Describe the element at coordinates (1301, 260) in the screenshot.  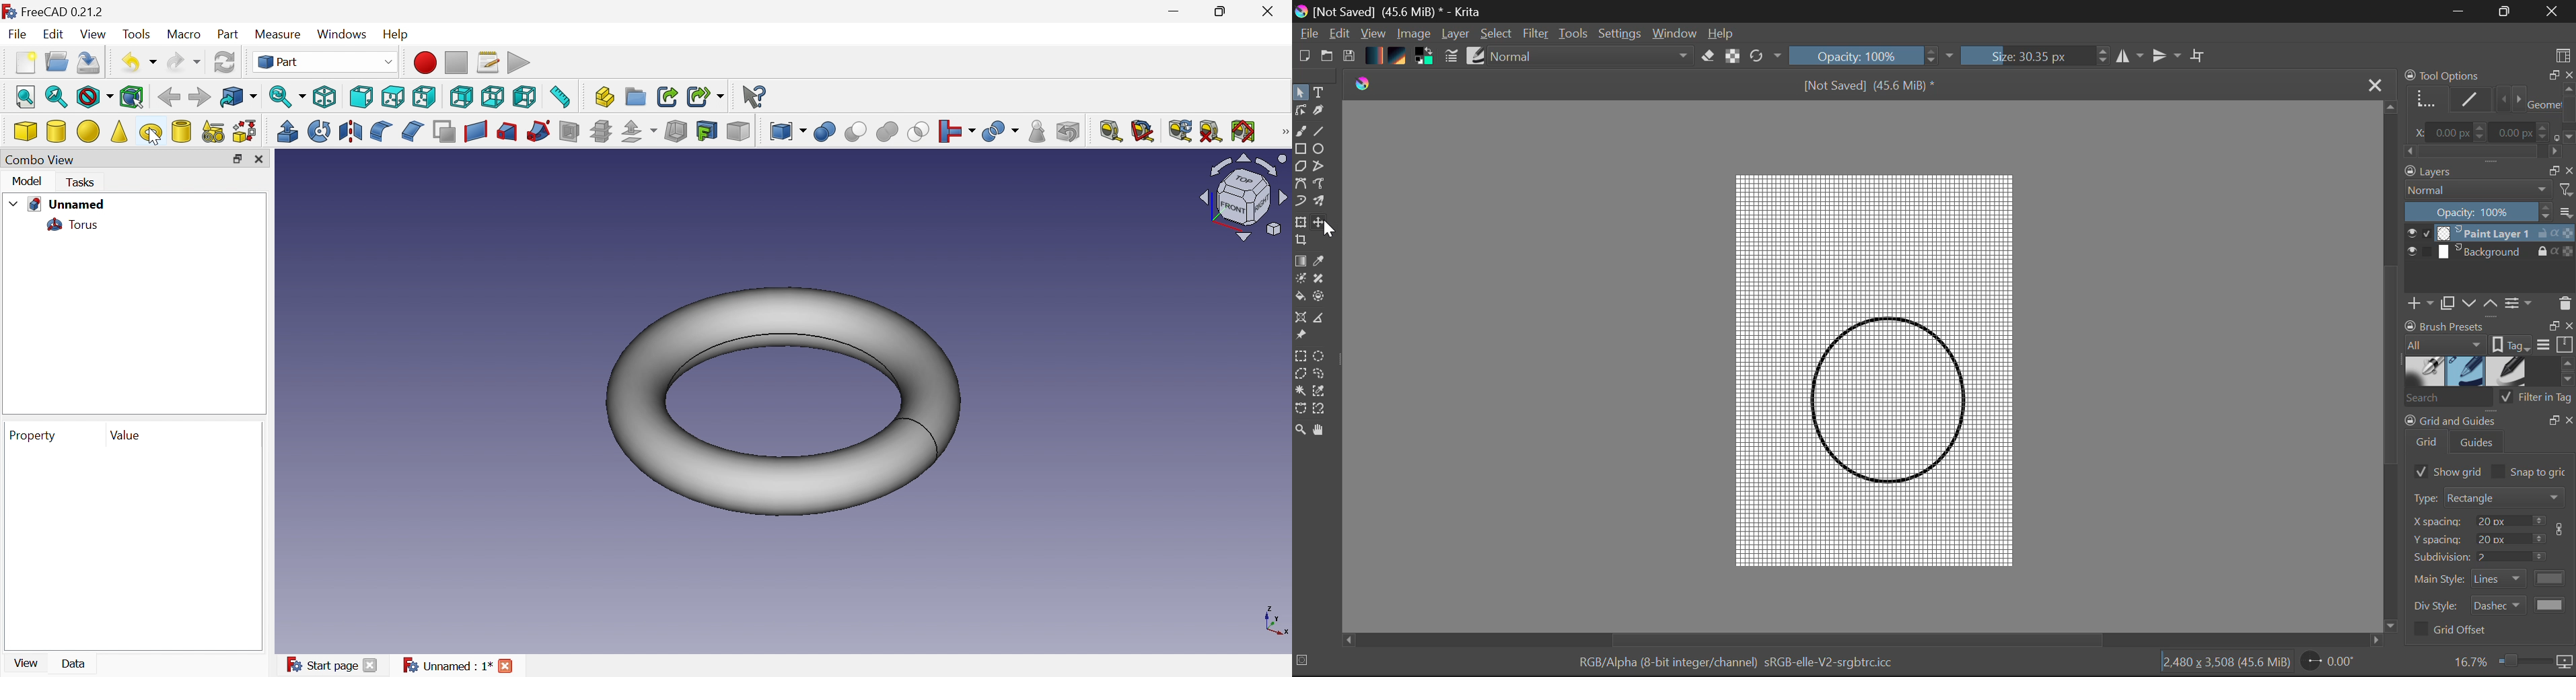
I see `Gradient Fill` at that location.